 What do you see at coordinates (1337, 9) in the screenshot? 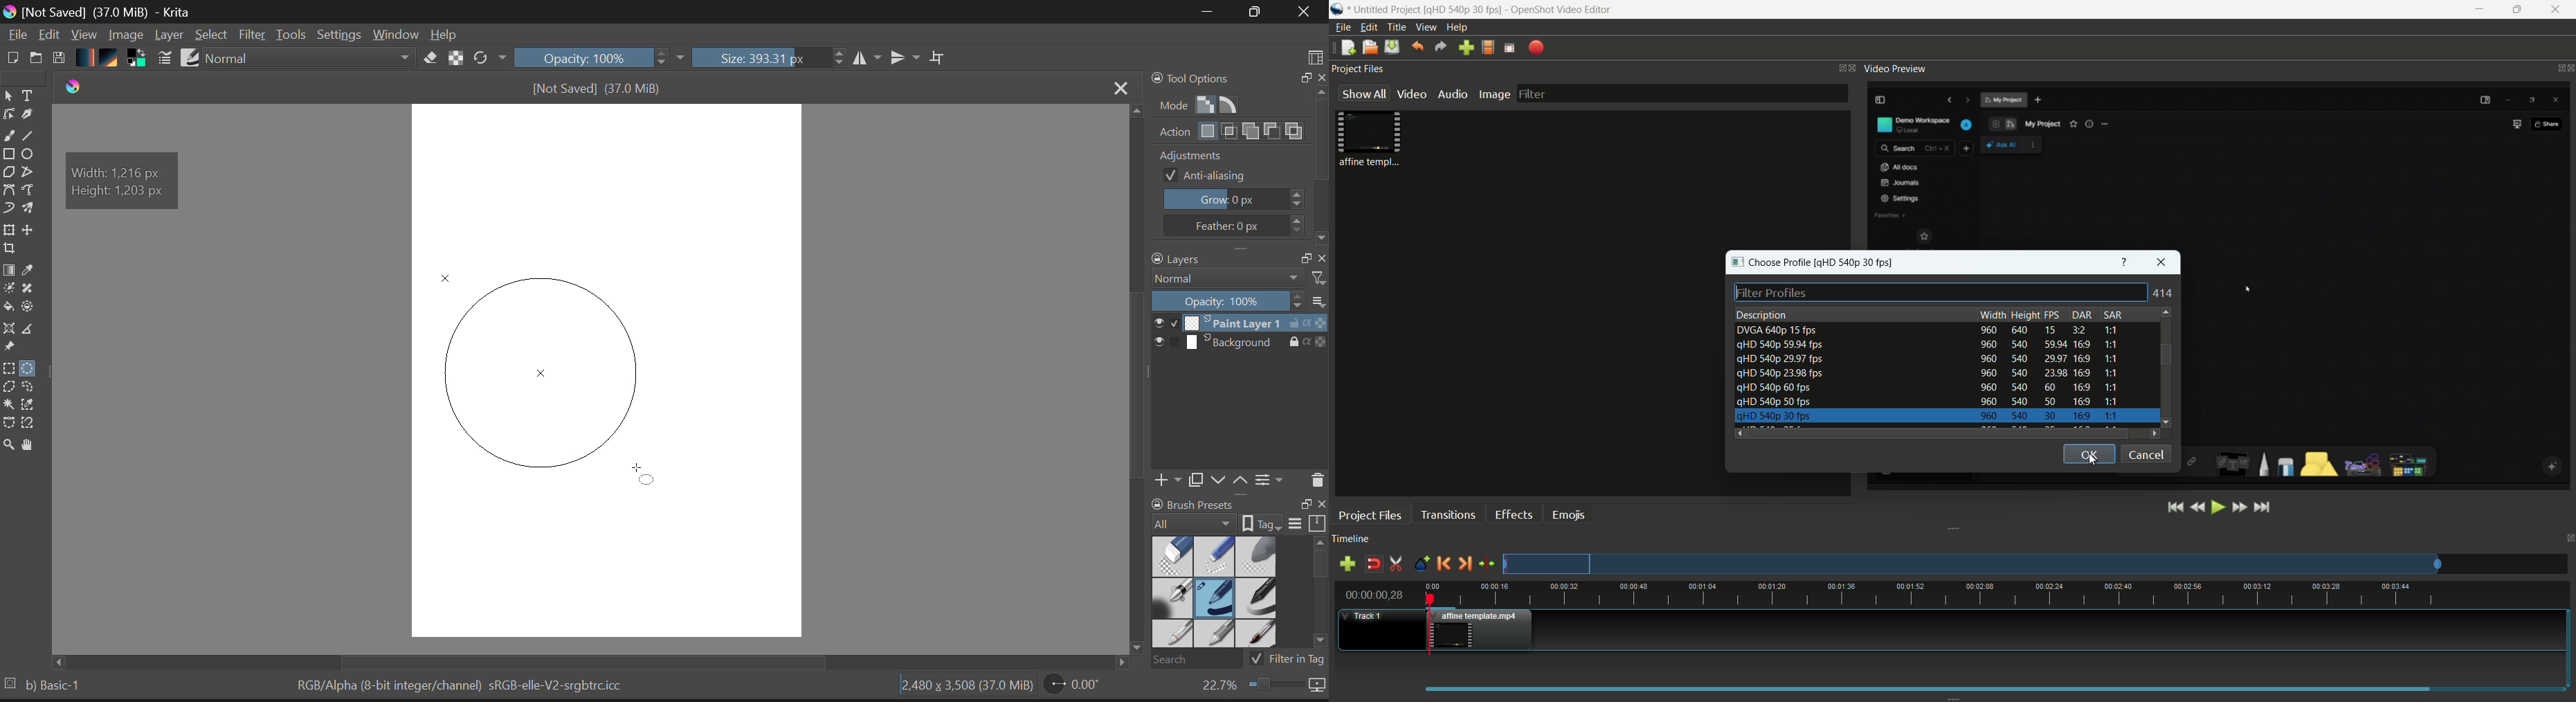
I see `app icon` at bounding box center [1337, 9].